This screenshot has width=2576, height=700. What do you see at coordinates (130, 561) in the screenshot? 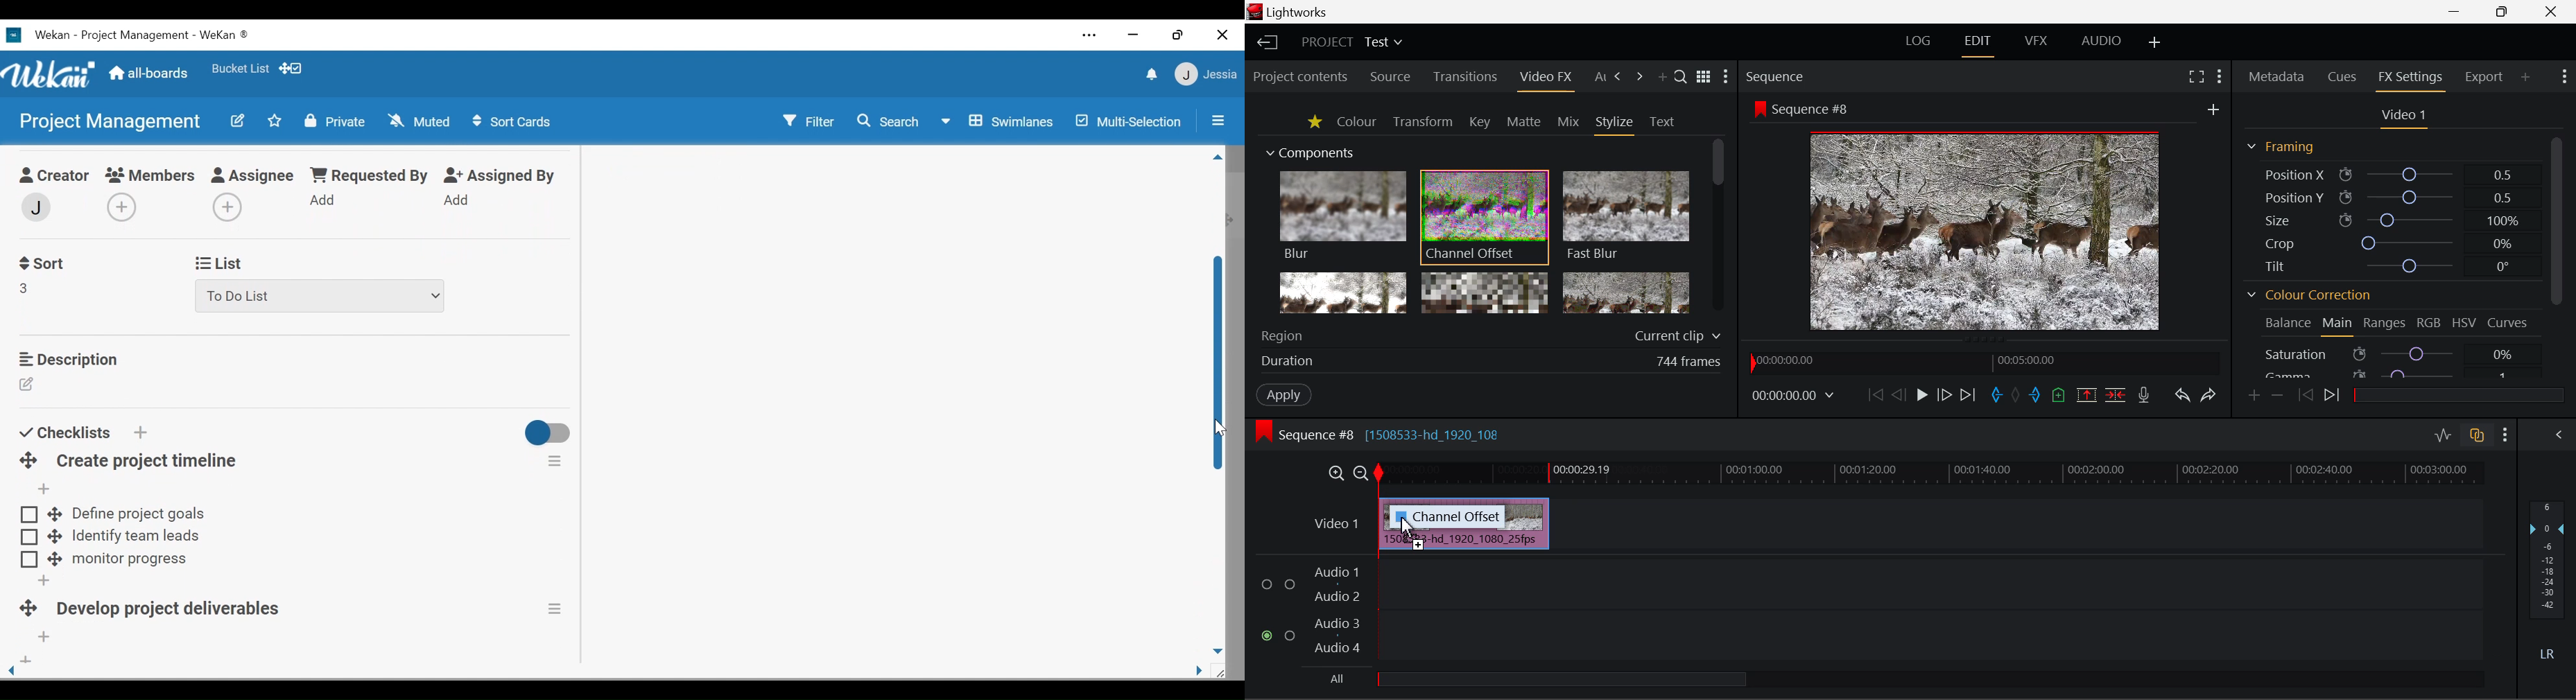
I see `checklist item` at bounding box center [130, 561].